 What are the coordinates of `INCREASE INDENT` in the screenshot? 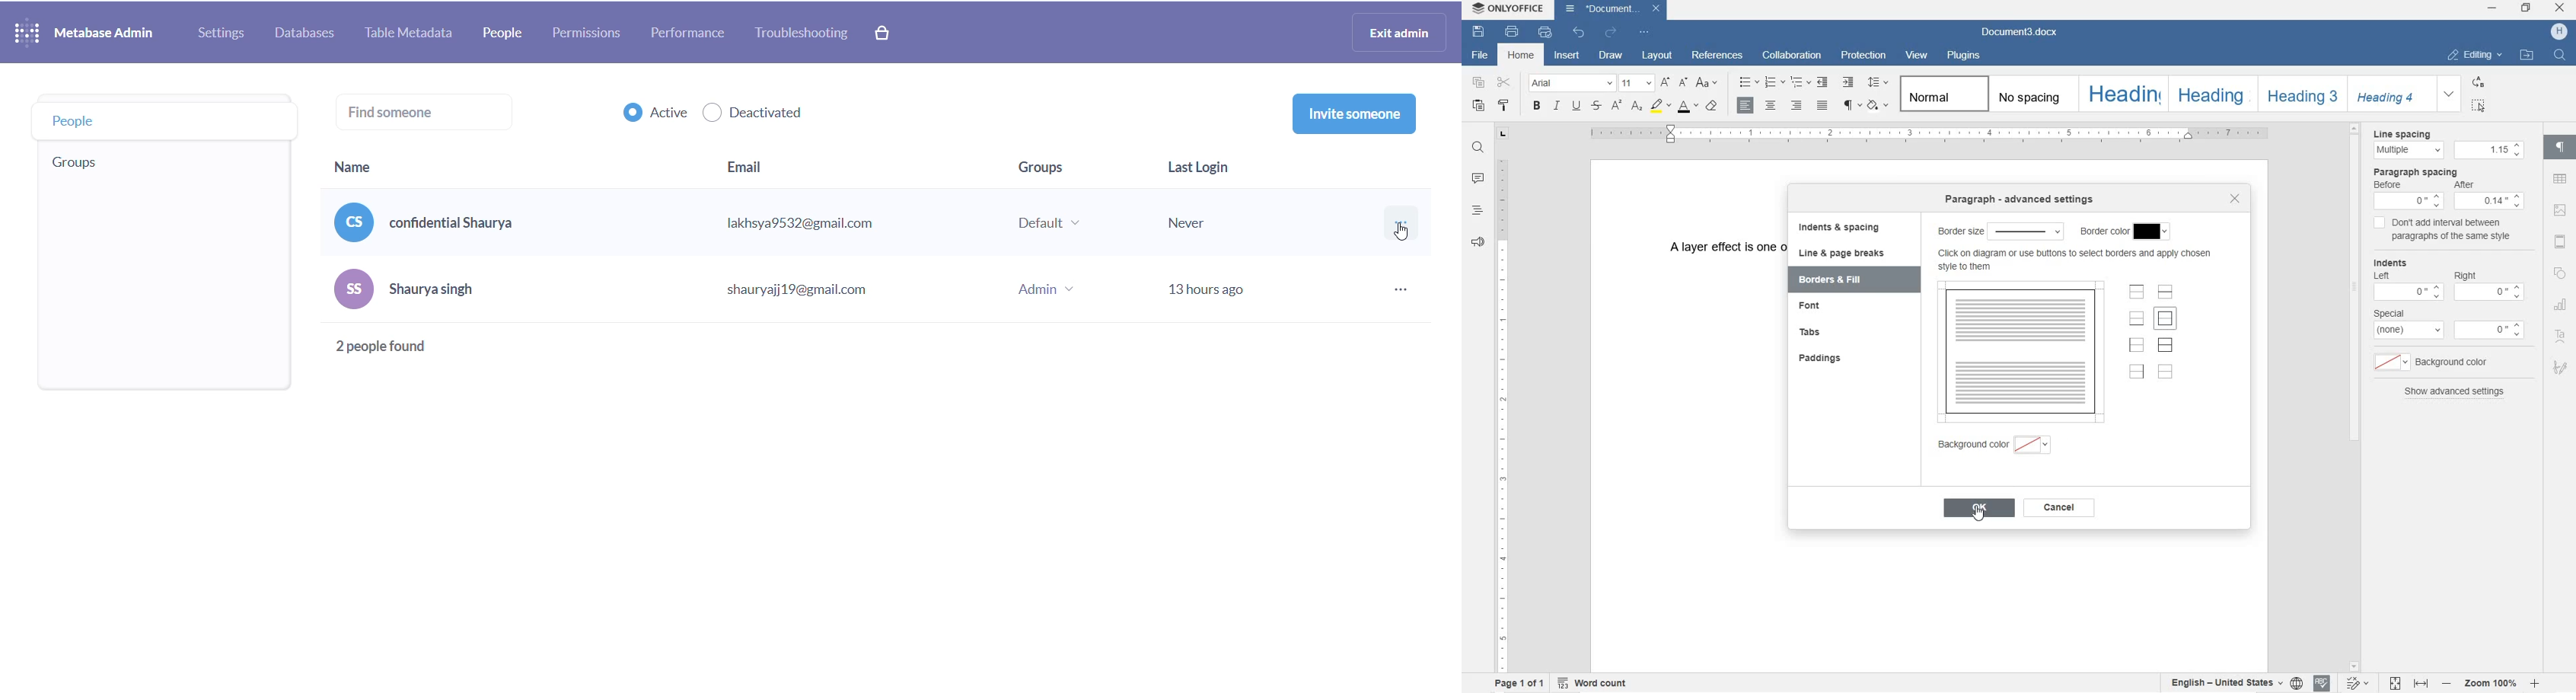 It's located at (1848, 83).